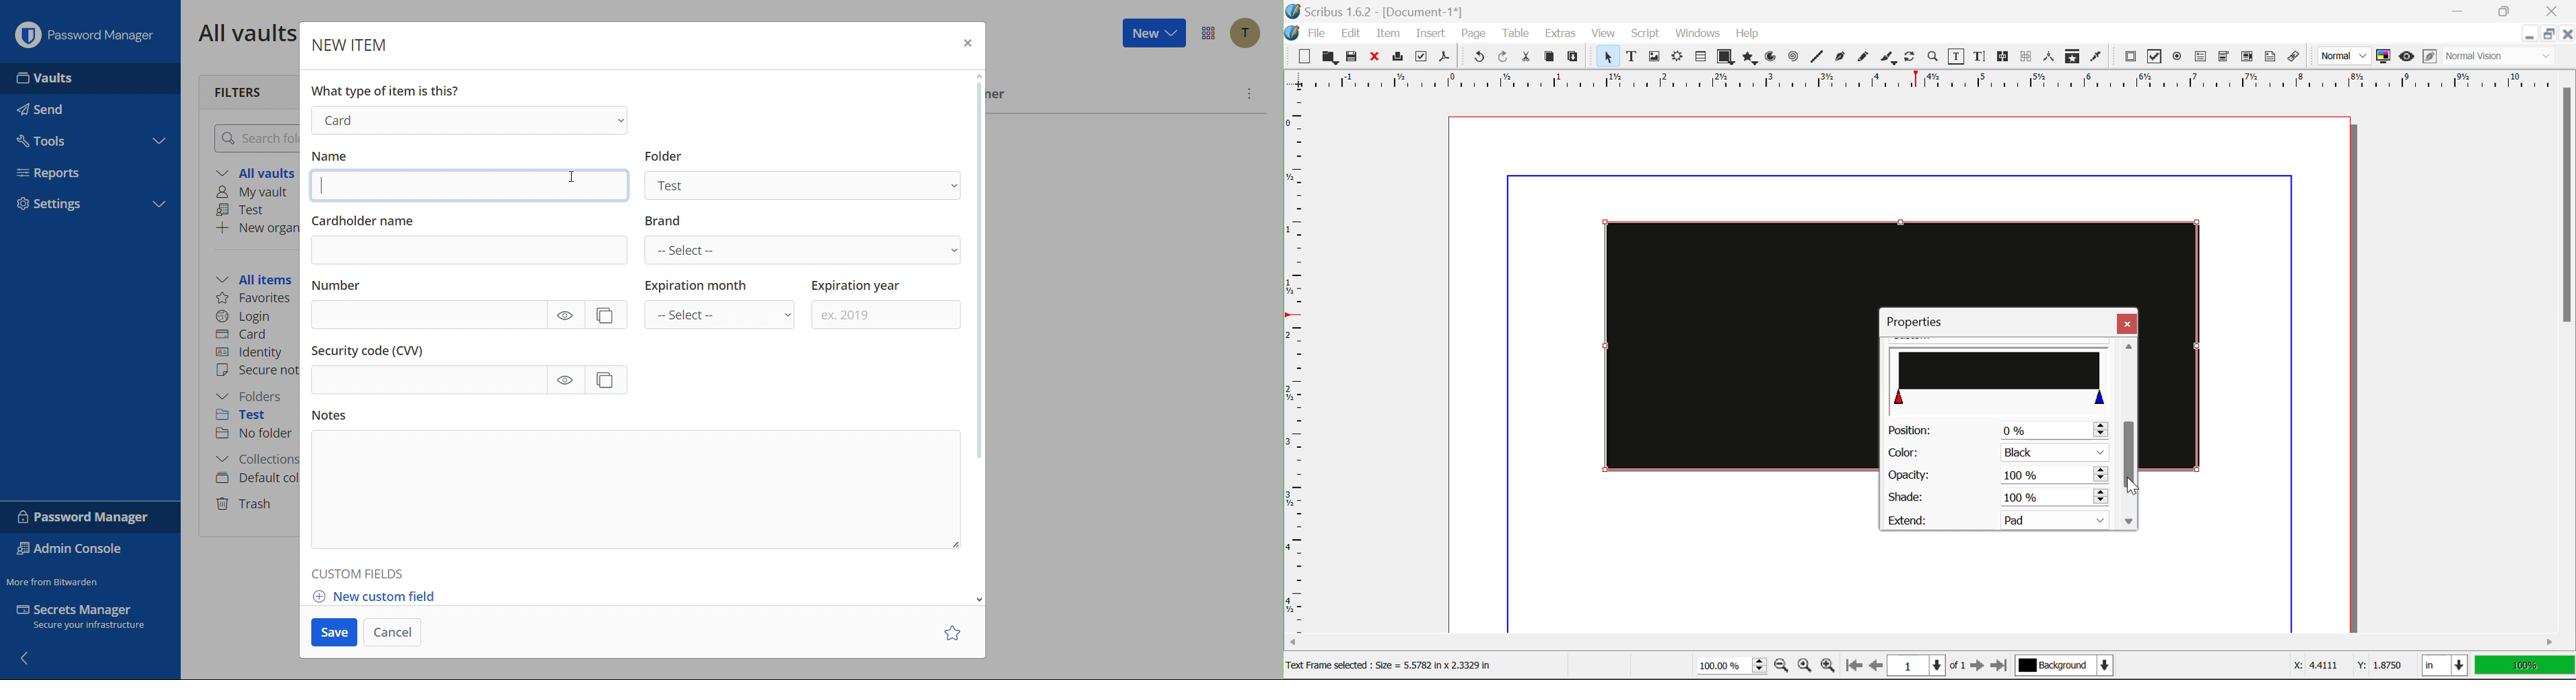 Image resolution: width=2576 pixels, height=700 pixels. I want to click on Close, so click(2127, 323).